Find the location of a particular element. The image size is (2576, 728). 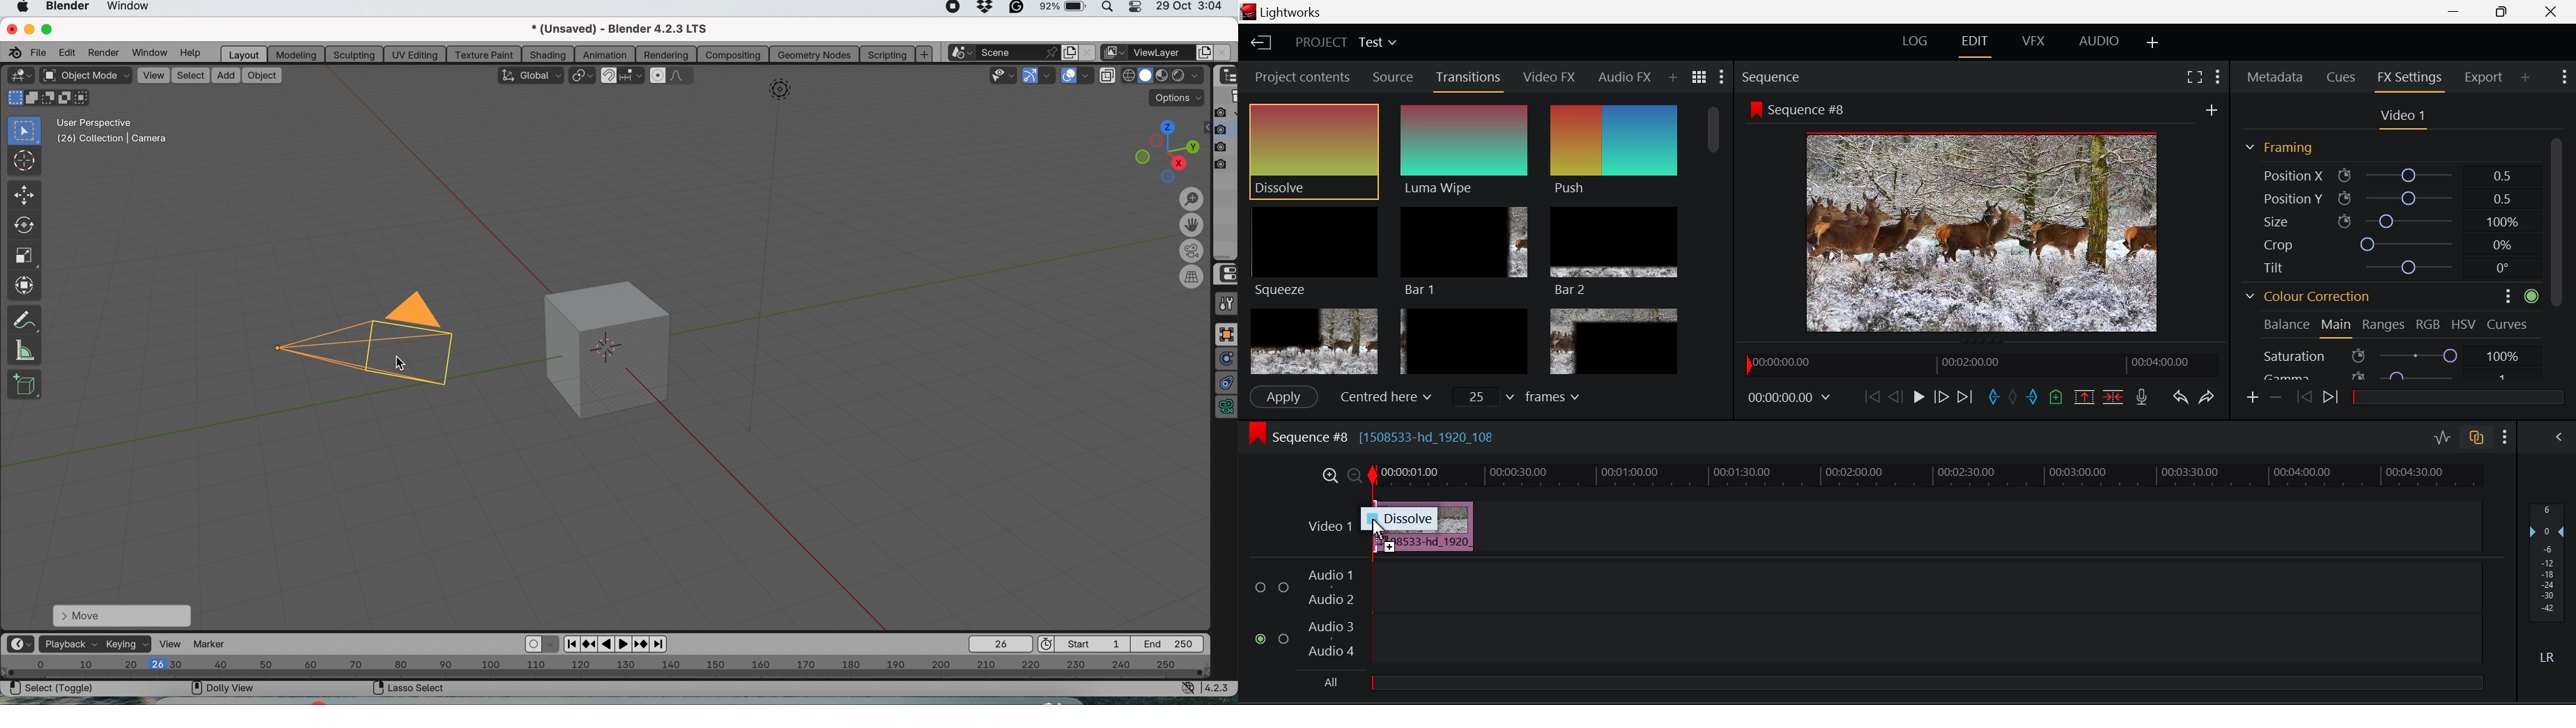

help is located at coordinates (190, 54).